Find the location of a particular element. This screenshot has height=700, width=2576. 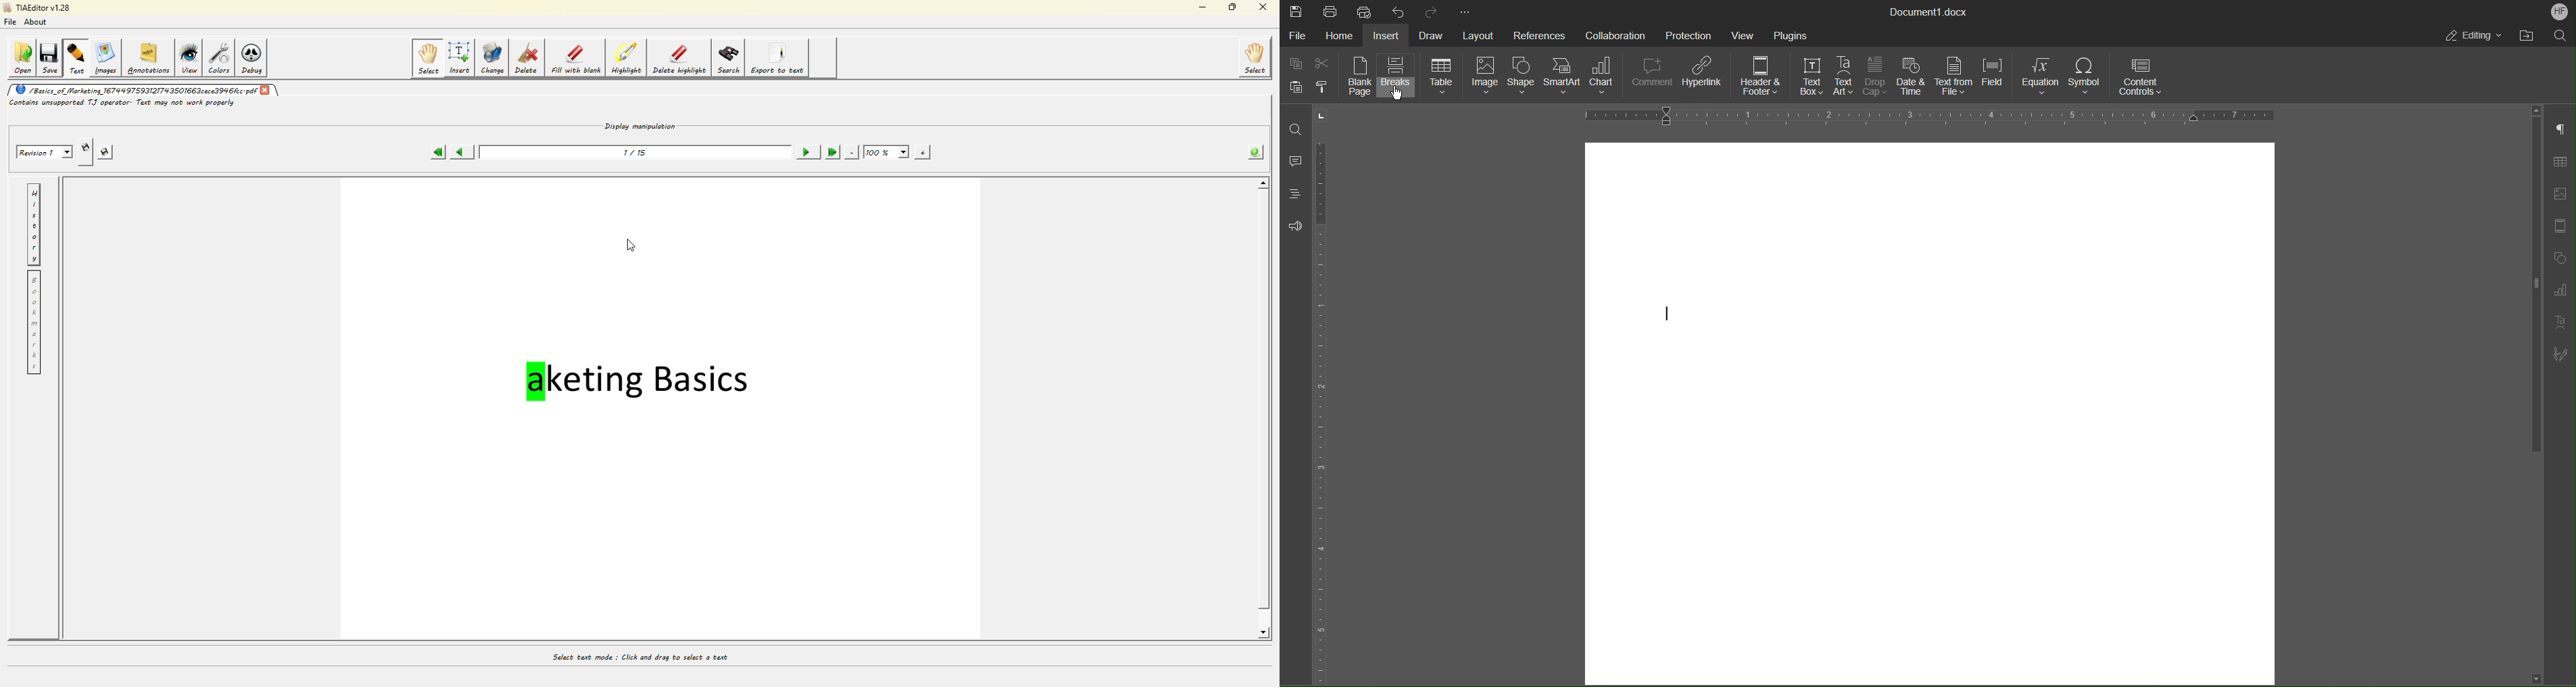

Chart is located at coordinates (1604, 78).